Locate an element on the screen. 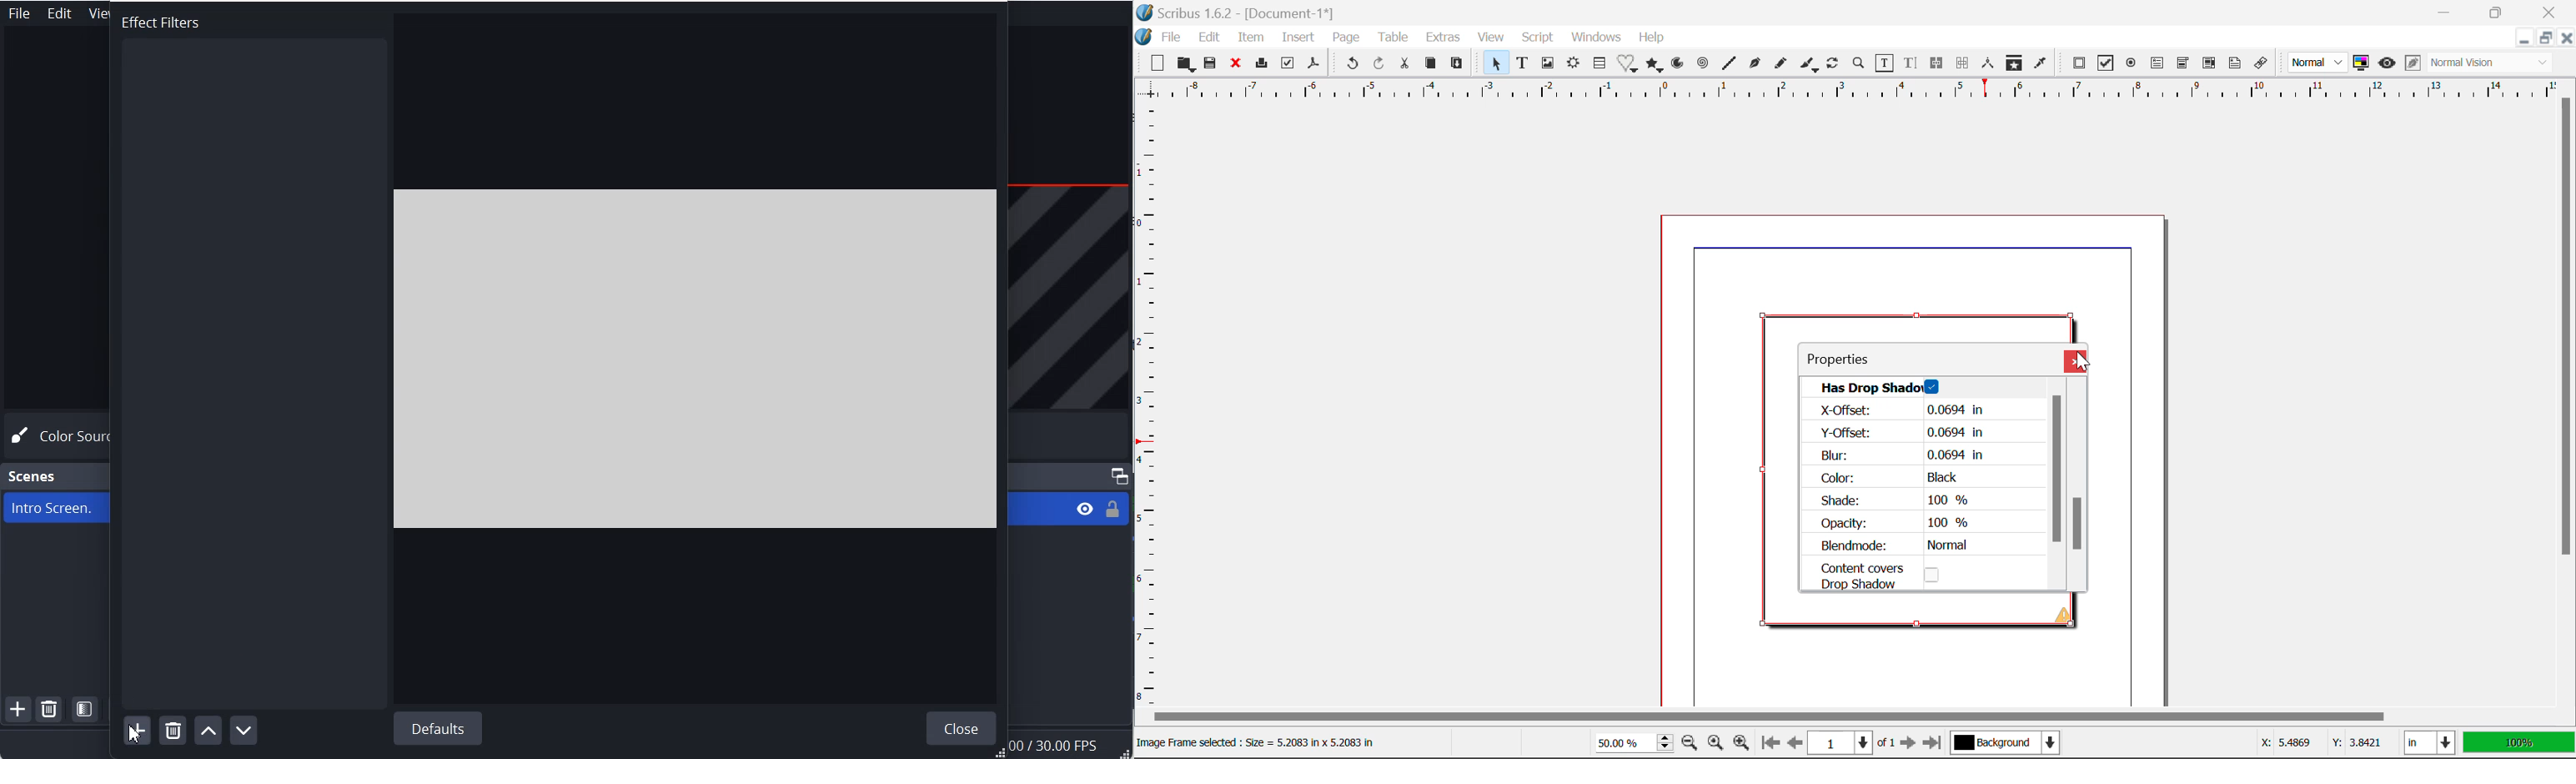 The width and height of the screenshot is (2576, 784). Minimize is located at coordinates (2499, 11).